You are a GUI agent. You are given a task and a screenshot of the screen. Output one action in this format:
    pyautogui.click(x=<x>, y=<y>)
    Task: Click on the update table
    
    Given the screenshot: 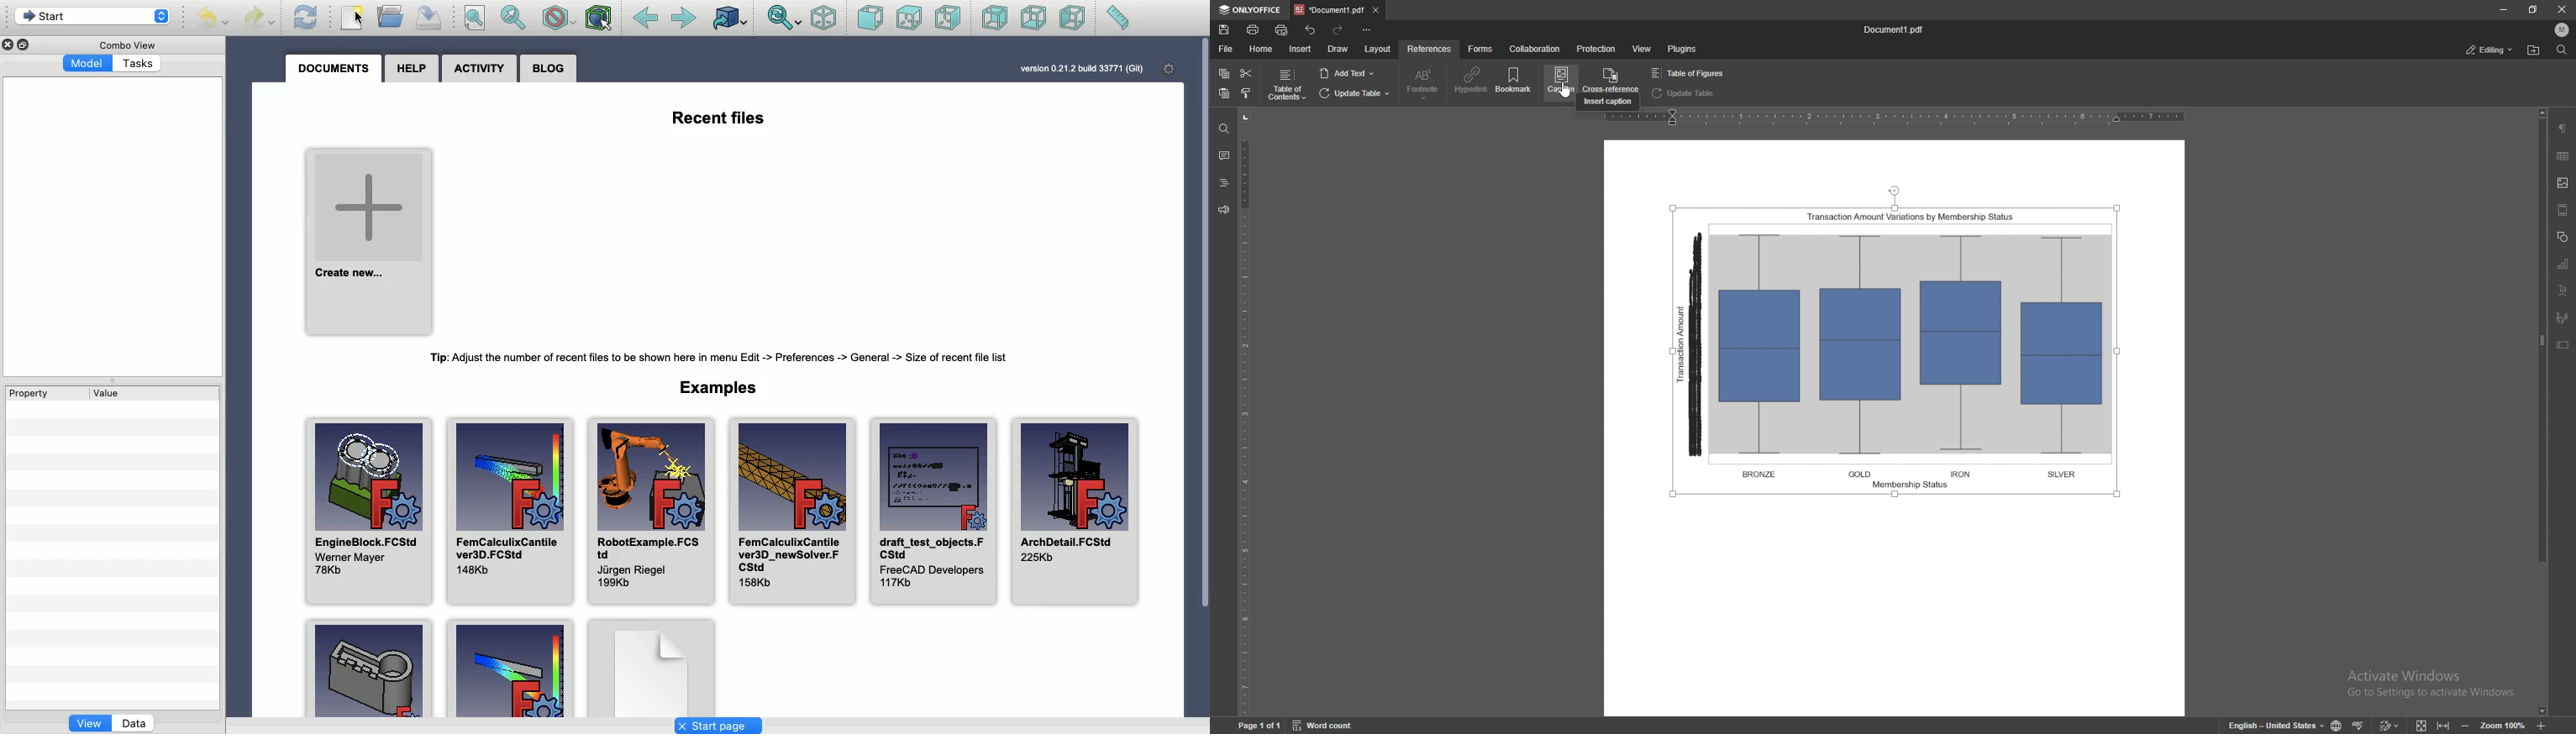 What is the action you would take?
    pyautogui.click(x=1685, y=93)
    